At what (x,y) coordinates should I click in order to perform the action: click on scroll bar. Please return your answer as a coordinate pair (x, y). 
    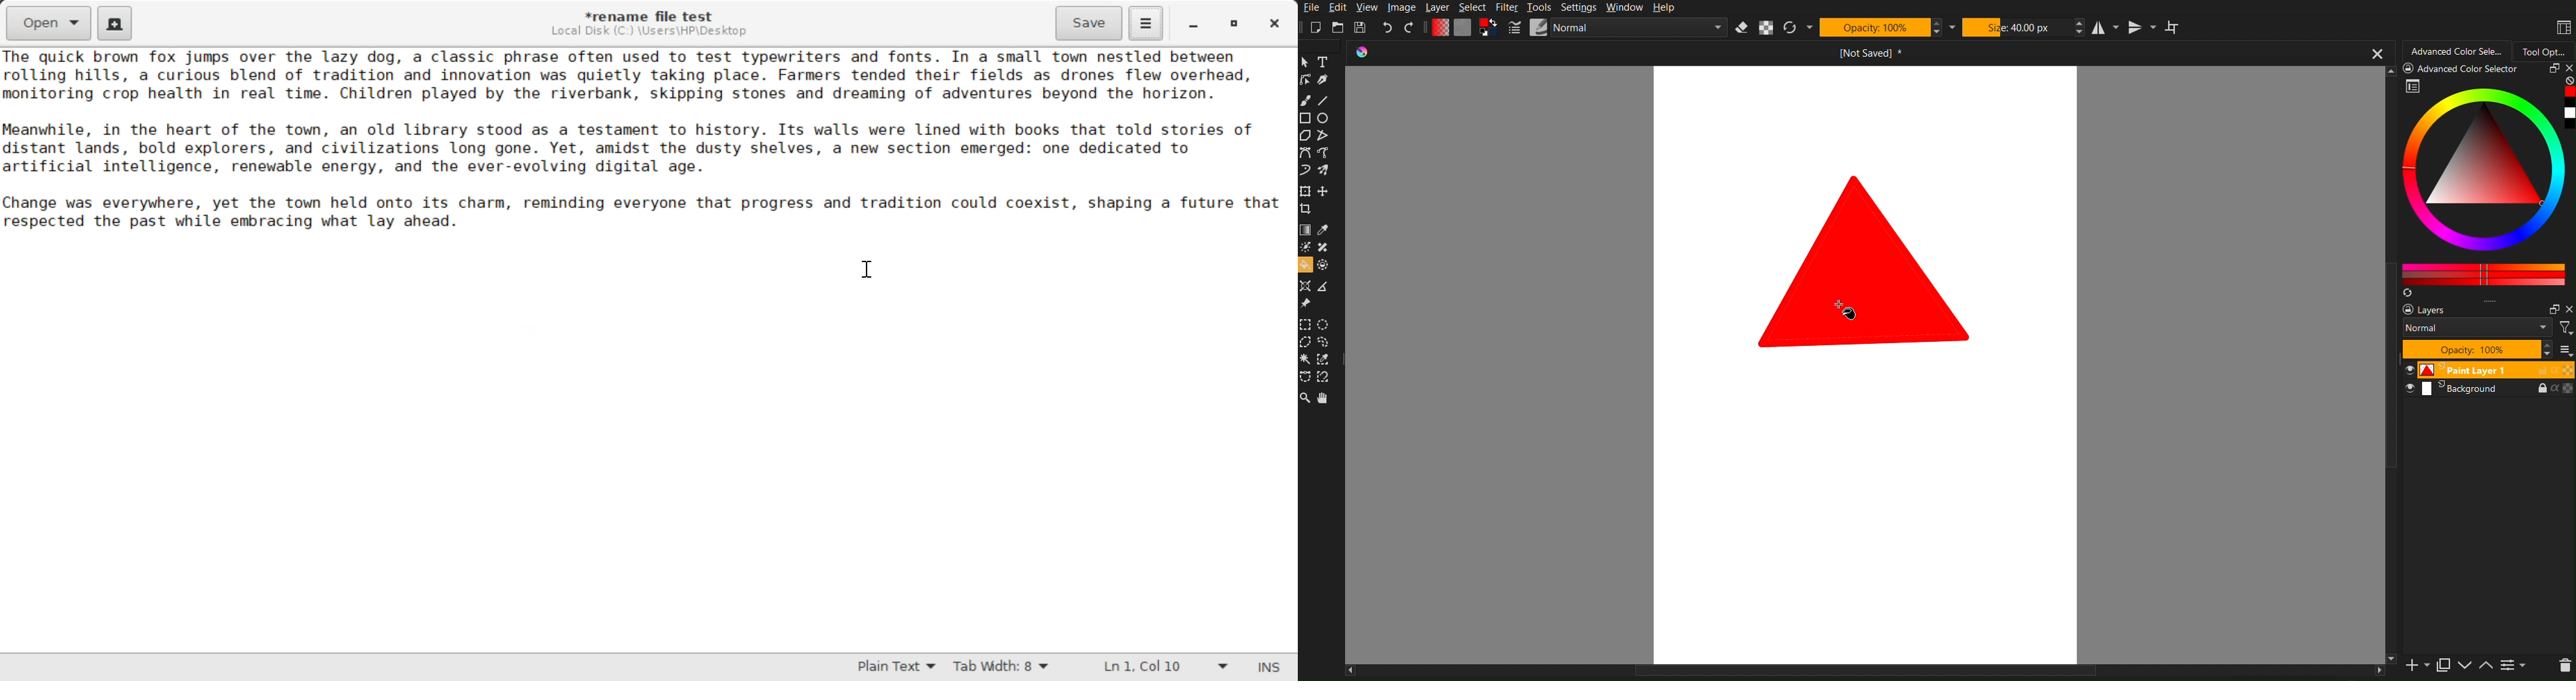
    Looking at the image, I should click on (1864, 673).